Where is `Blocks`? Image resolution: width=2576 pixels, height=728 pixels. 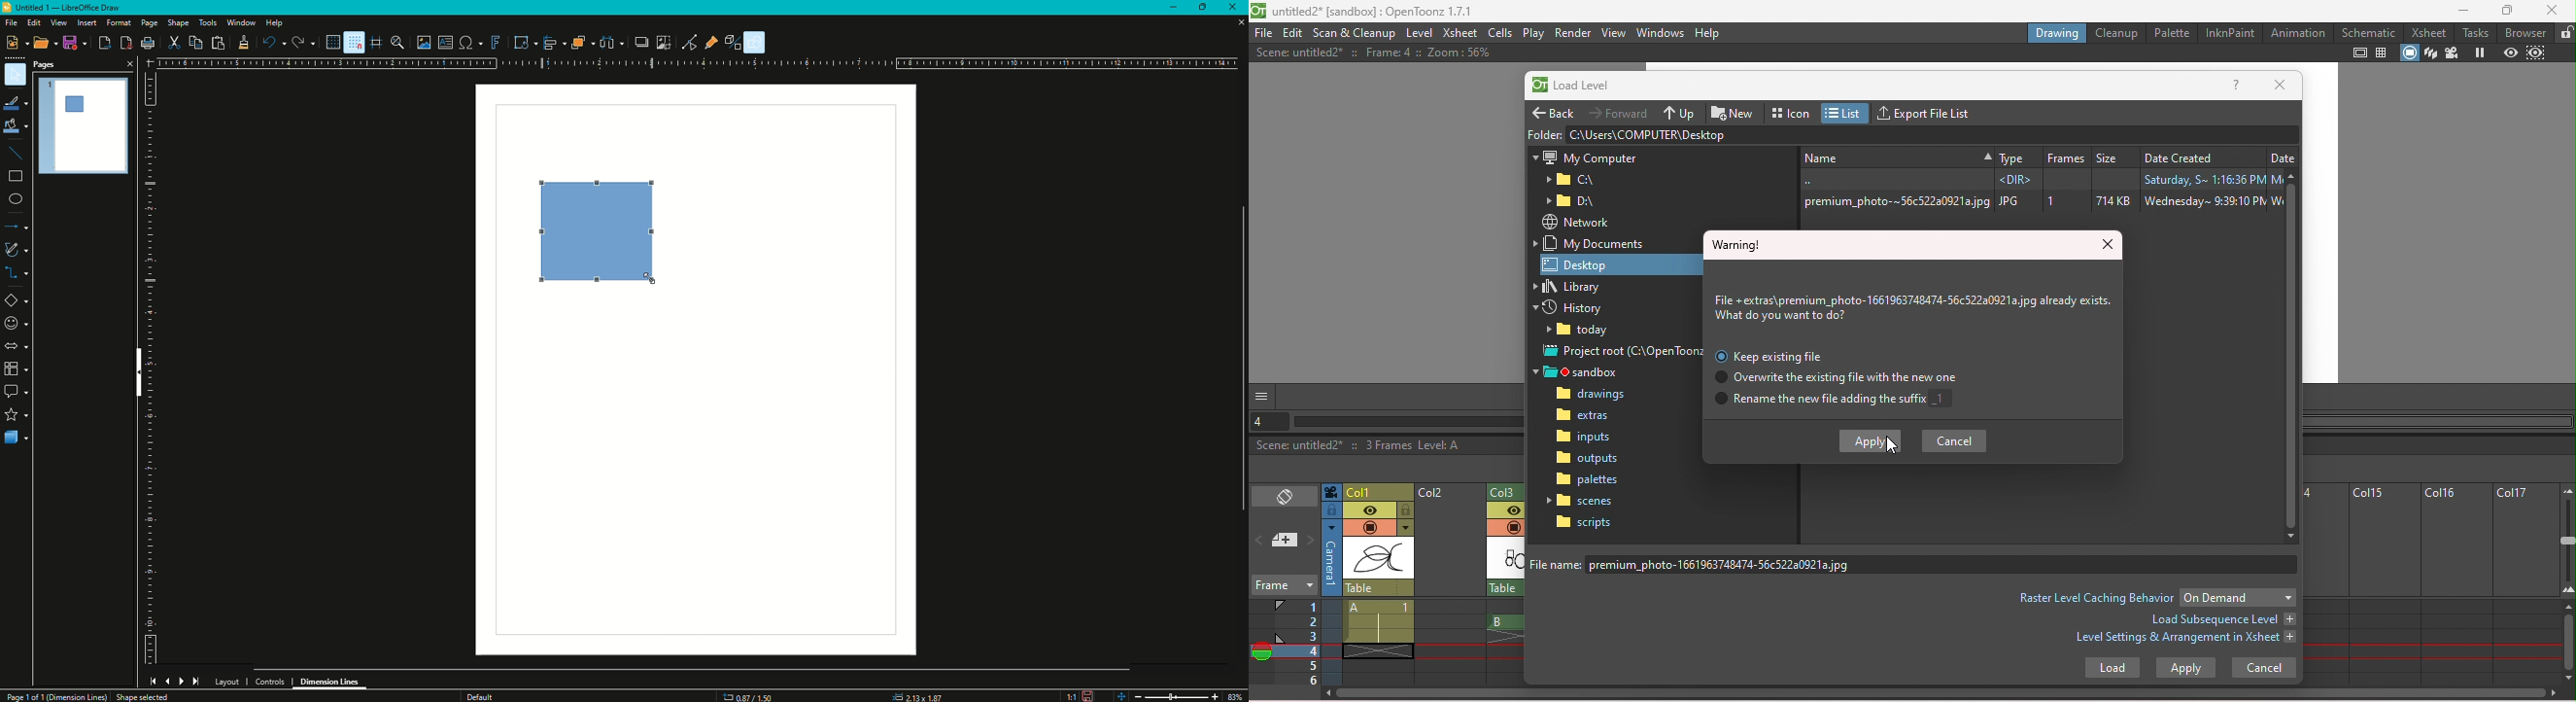
Blocks is located at coordinates (15, 369).